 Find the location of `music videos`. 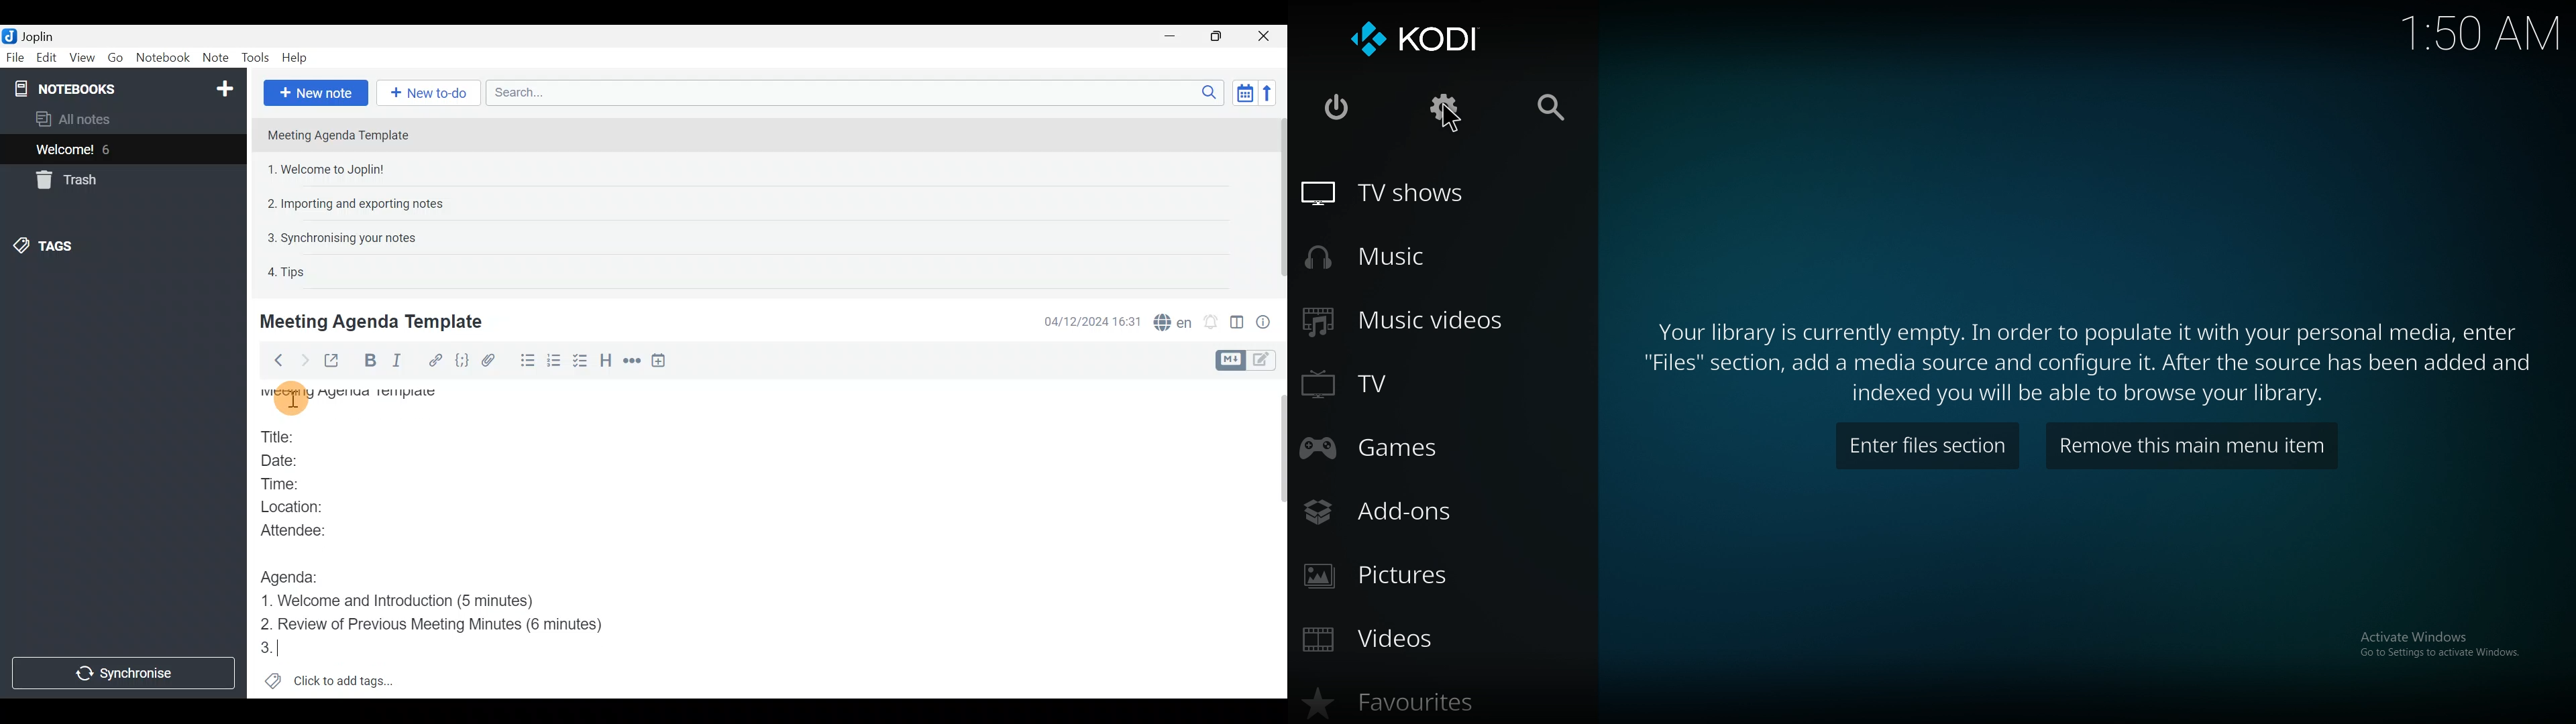

music videos is located at coordinates (1407, 318).